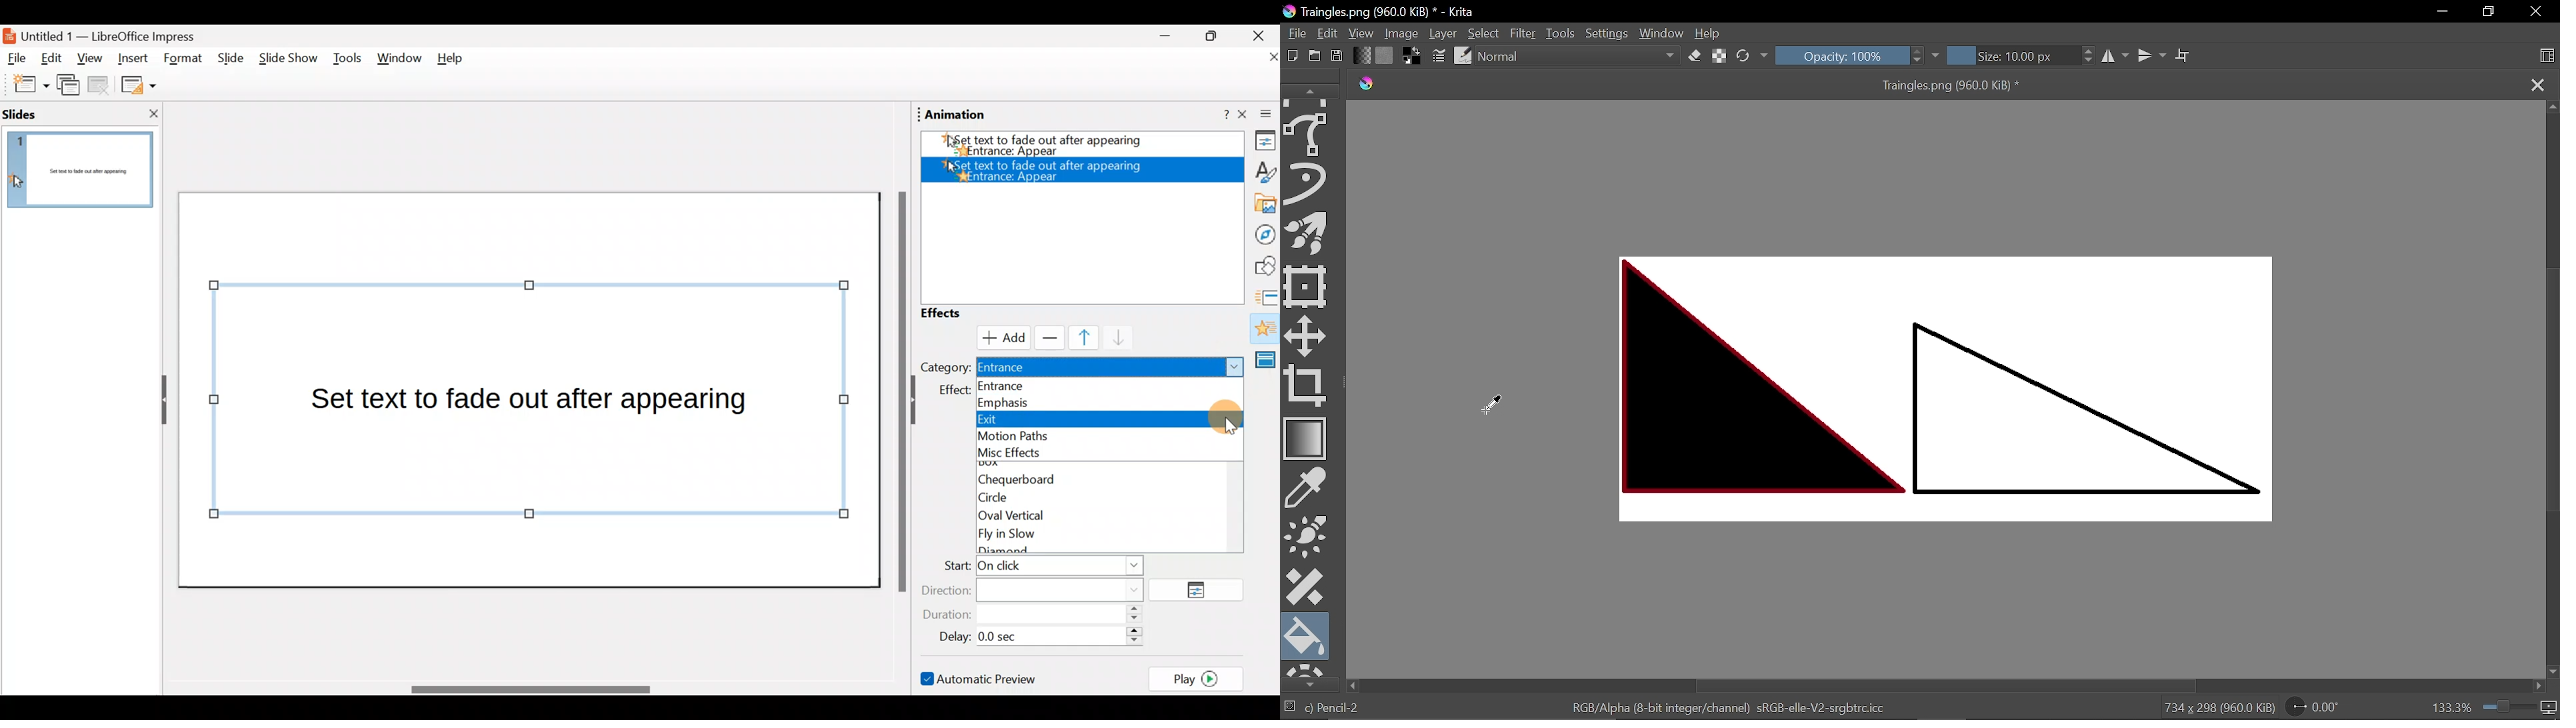 The image size is (2576, 728). Describe the element at coordinates (532, 389) in the screenshot. I see `Presentation slide` at that location.